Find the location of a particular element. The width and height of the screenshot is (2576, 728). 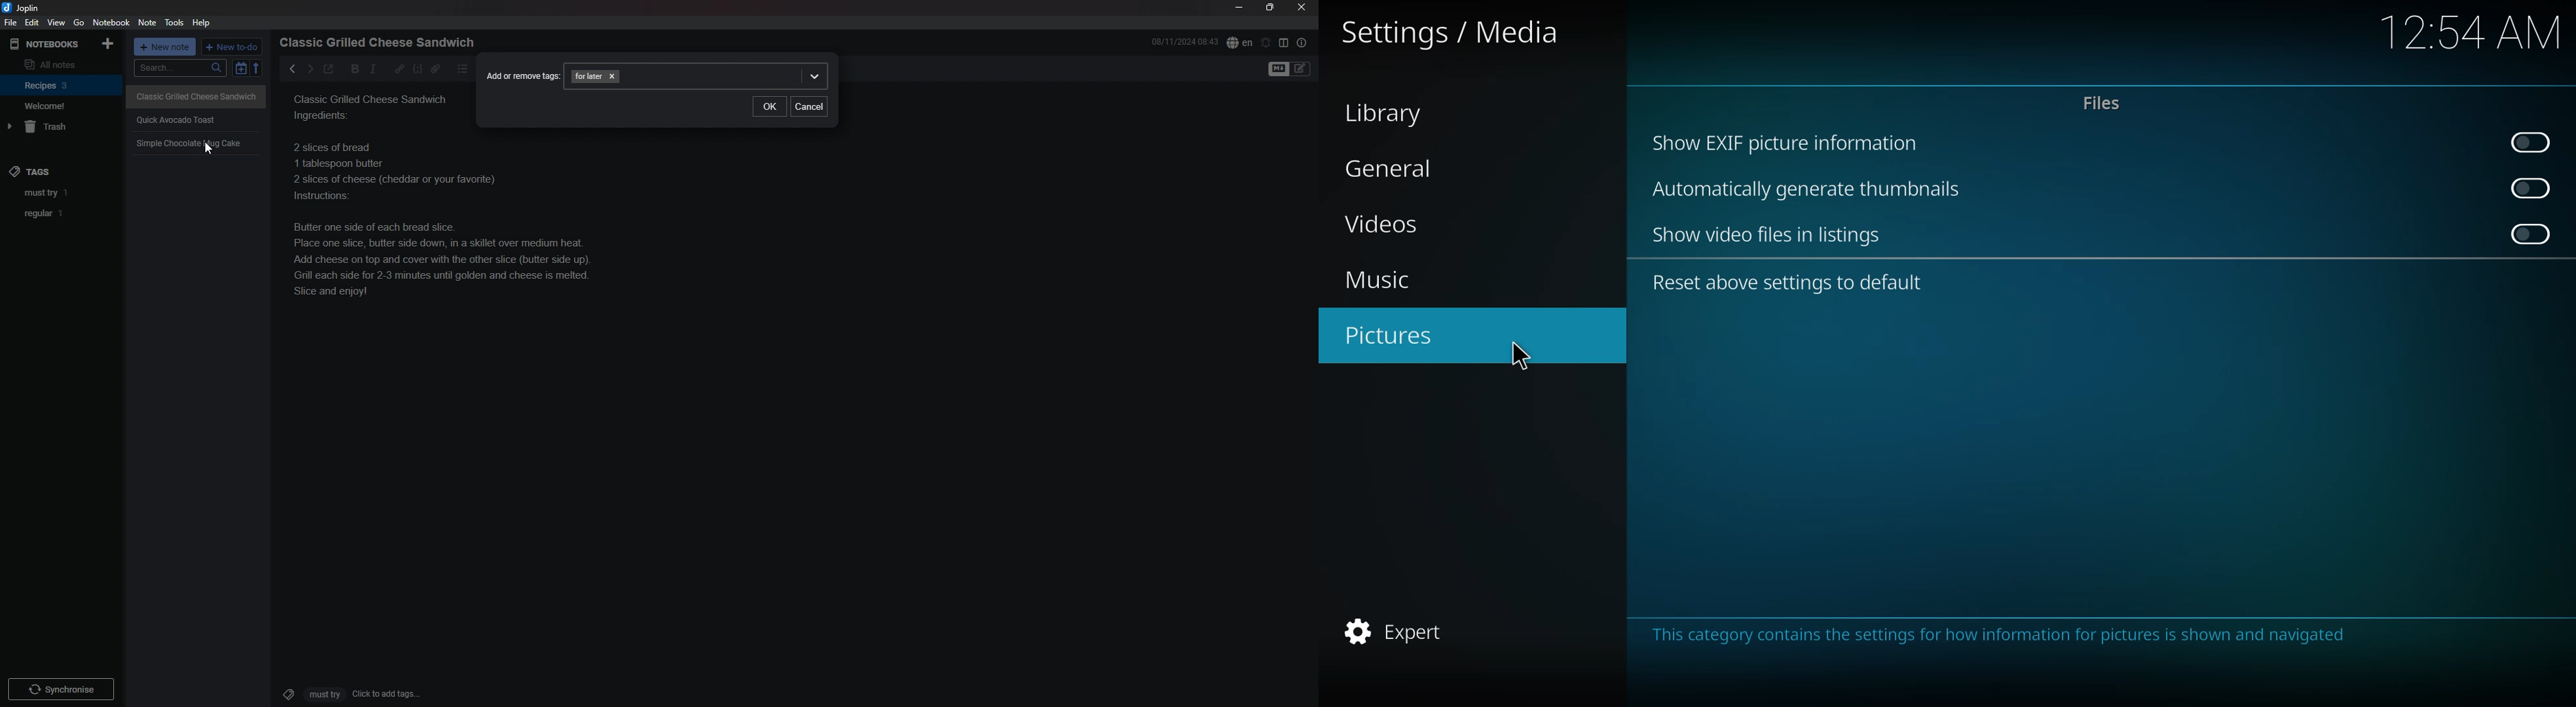

tag is located at coordinates (588, 76).